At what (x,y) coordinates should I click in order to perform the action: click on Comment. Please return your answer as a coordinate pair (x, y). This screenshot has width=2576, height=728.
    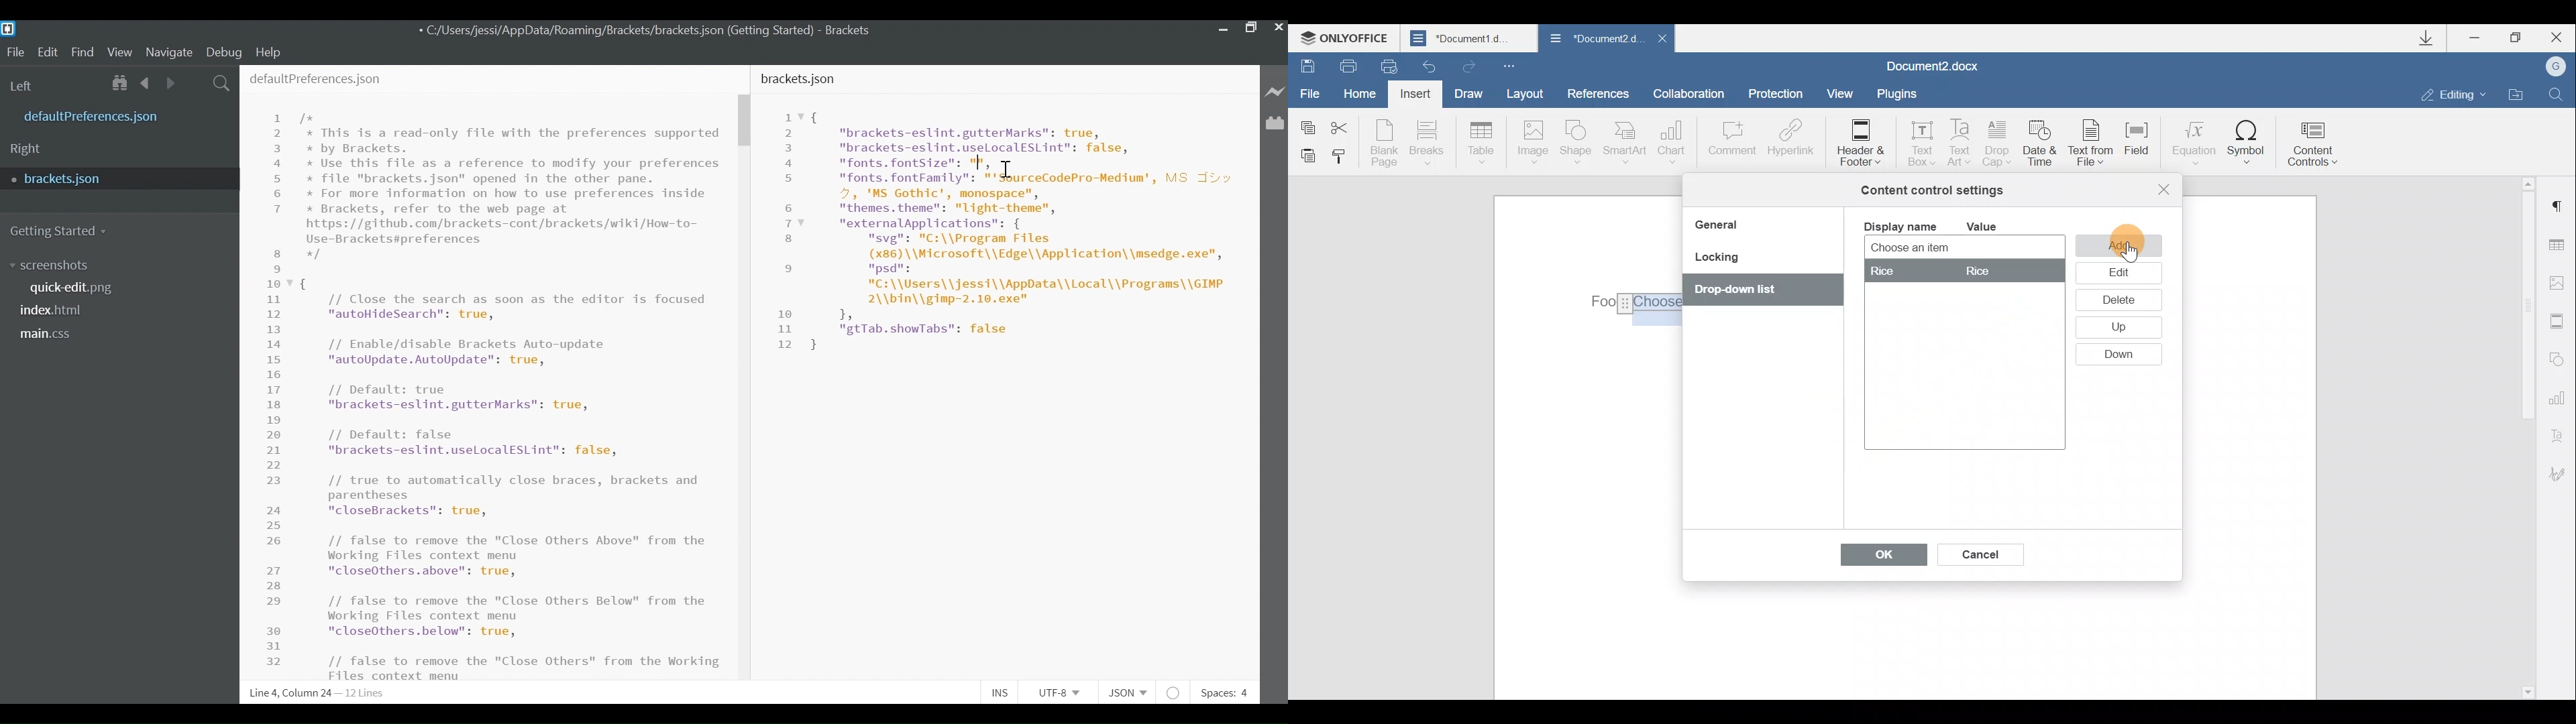
    Looking at the image, I should click on (1731, 145).